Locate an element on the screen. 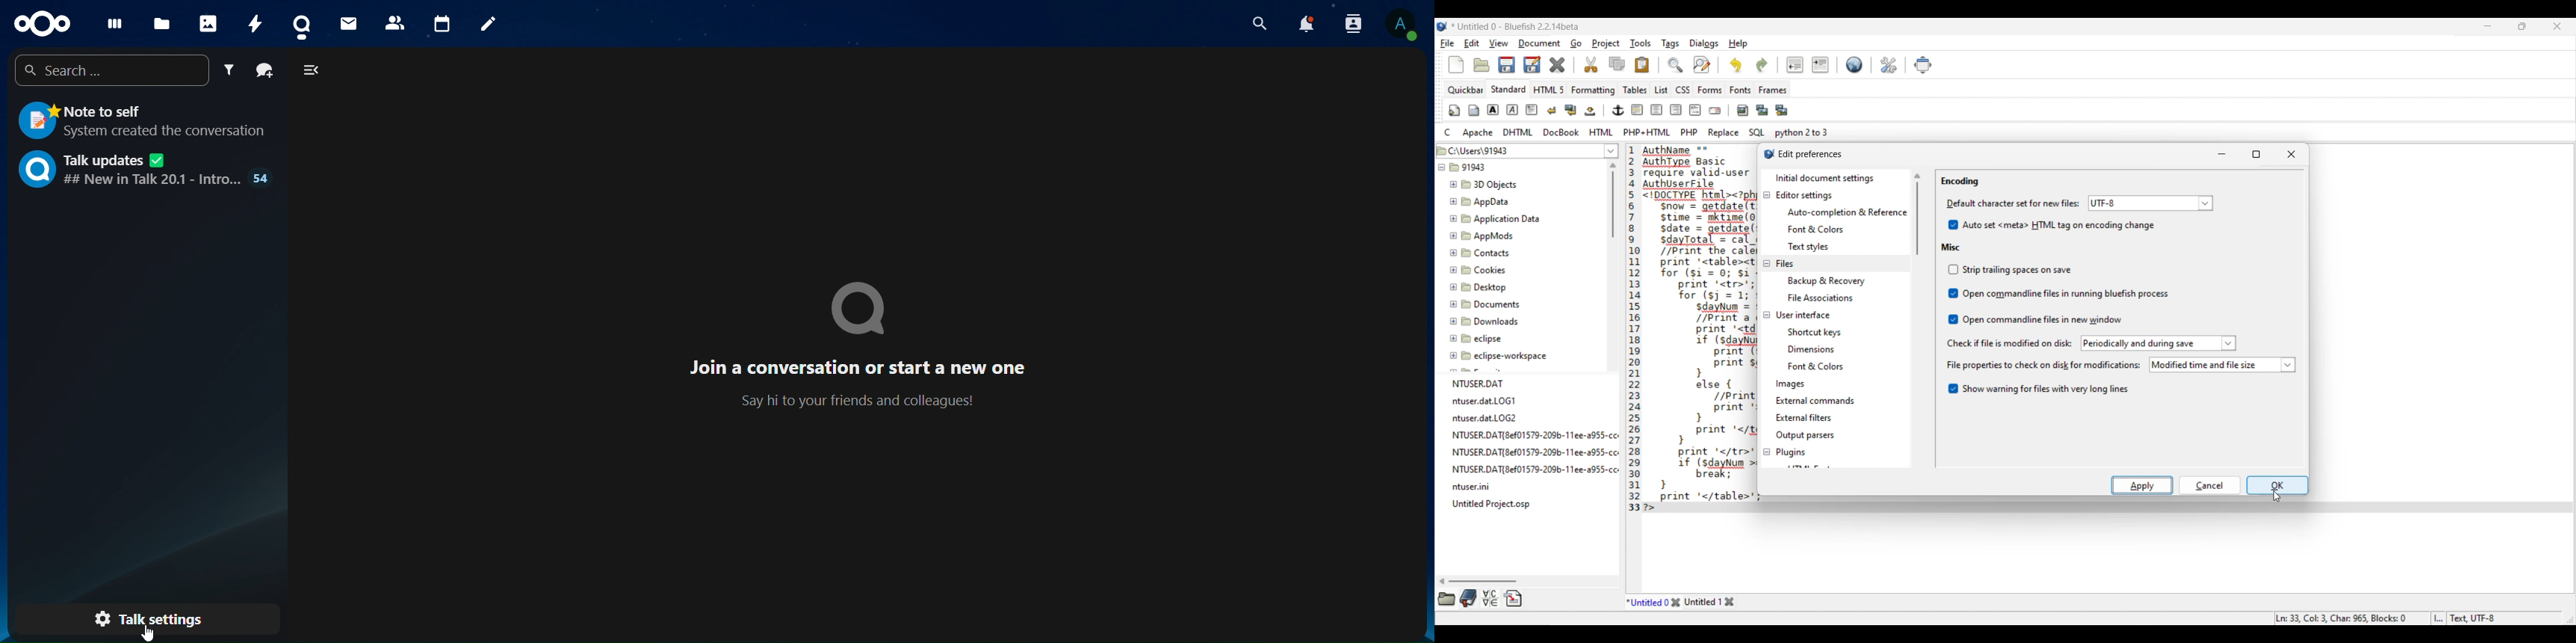 The width and height of the screenshot is (2576, 644). Open is located at coordinates (1481, 65).